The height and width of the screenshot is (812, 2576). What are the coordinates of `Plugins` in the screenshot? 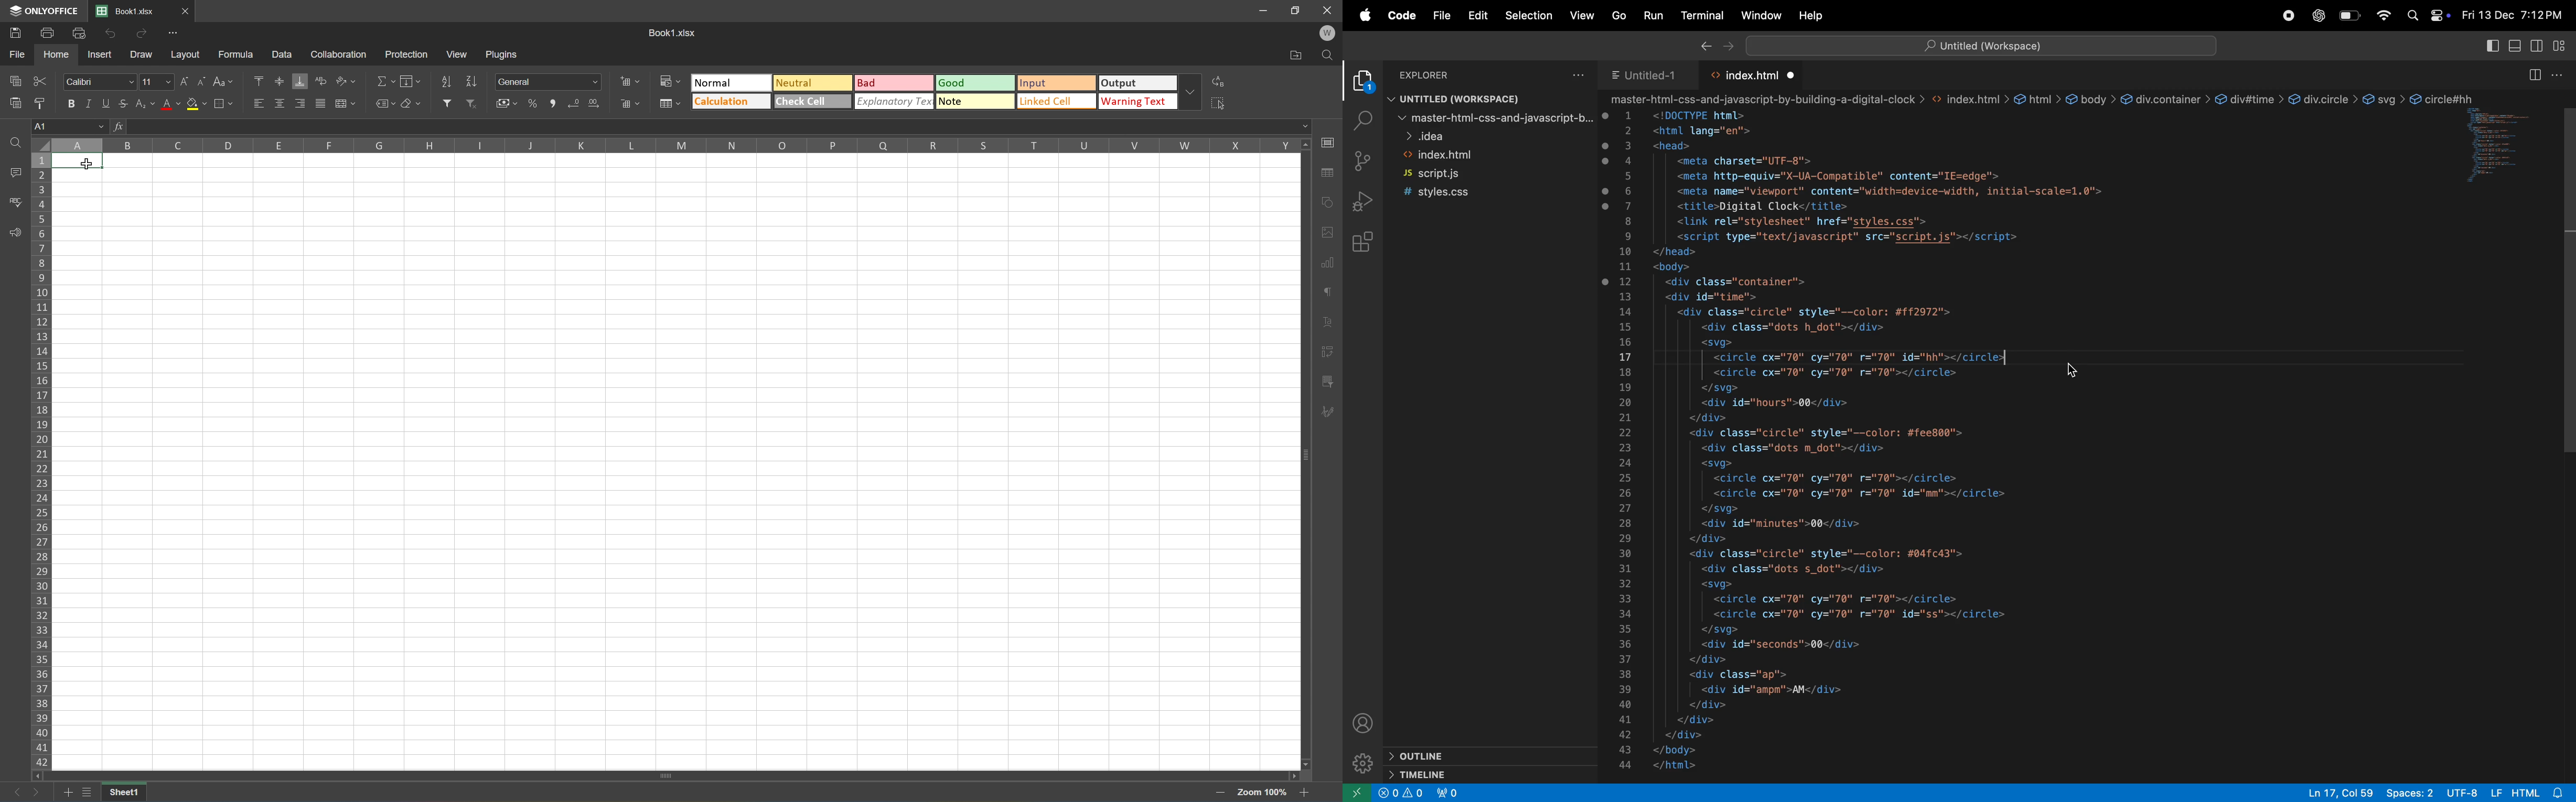 It's located at (503, 54).